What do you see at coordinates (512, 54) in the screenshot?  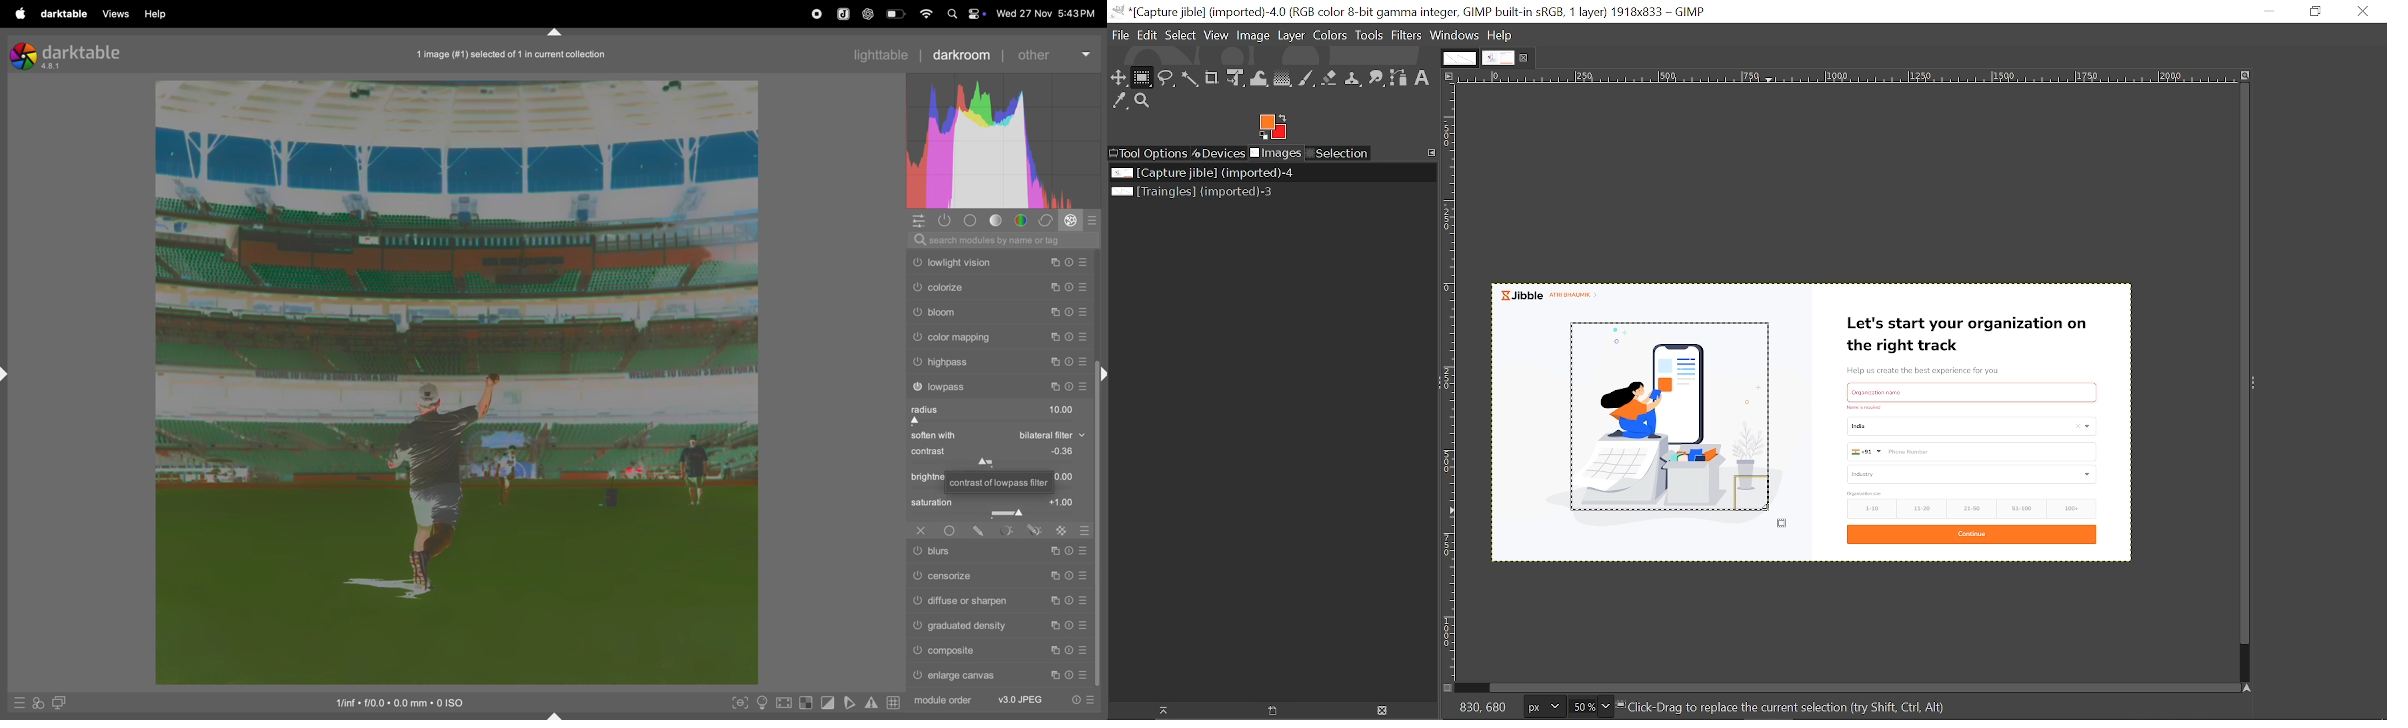 I see `1 image` at bounding box center [512, 54].